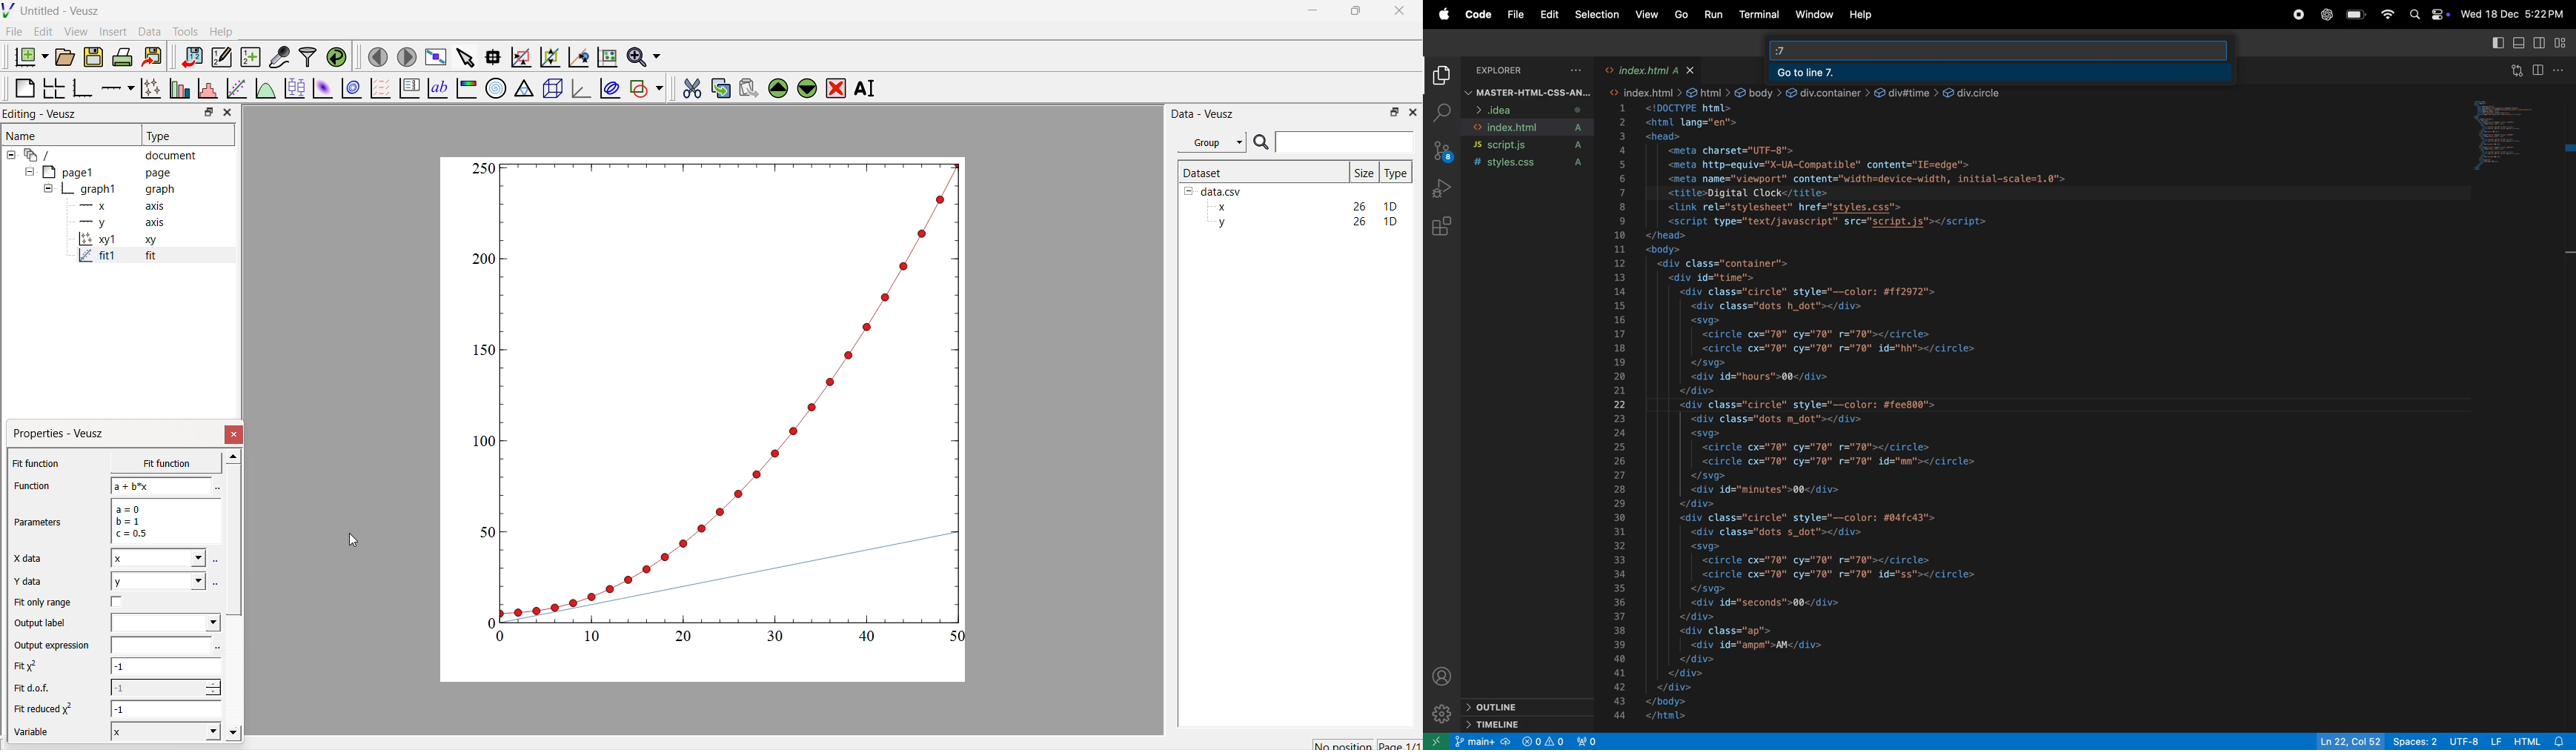  Describe the element at coordinates (1304, 222) in the screenshot. I see `y 26 1D` at that location.